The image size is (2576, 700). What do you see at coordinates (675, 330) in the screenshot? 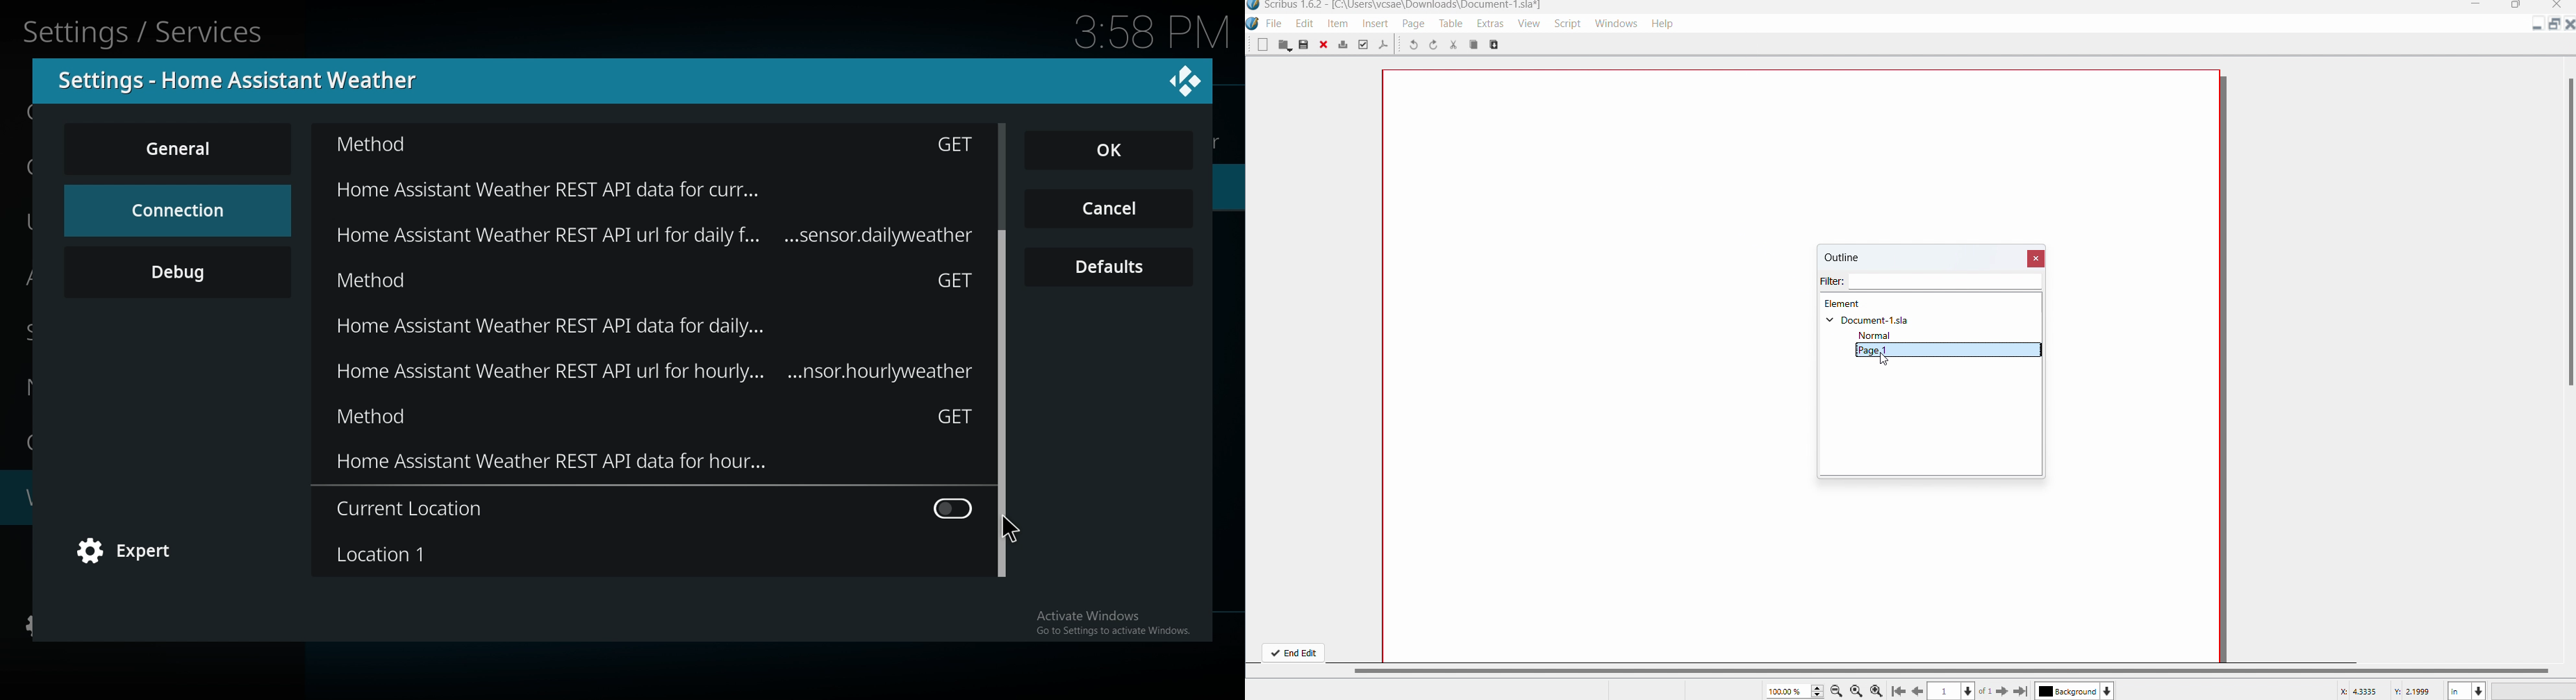
I see `Home assistant weather rest API data for daily` at bounding box center [675, 330].